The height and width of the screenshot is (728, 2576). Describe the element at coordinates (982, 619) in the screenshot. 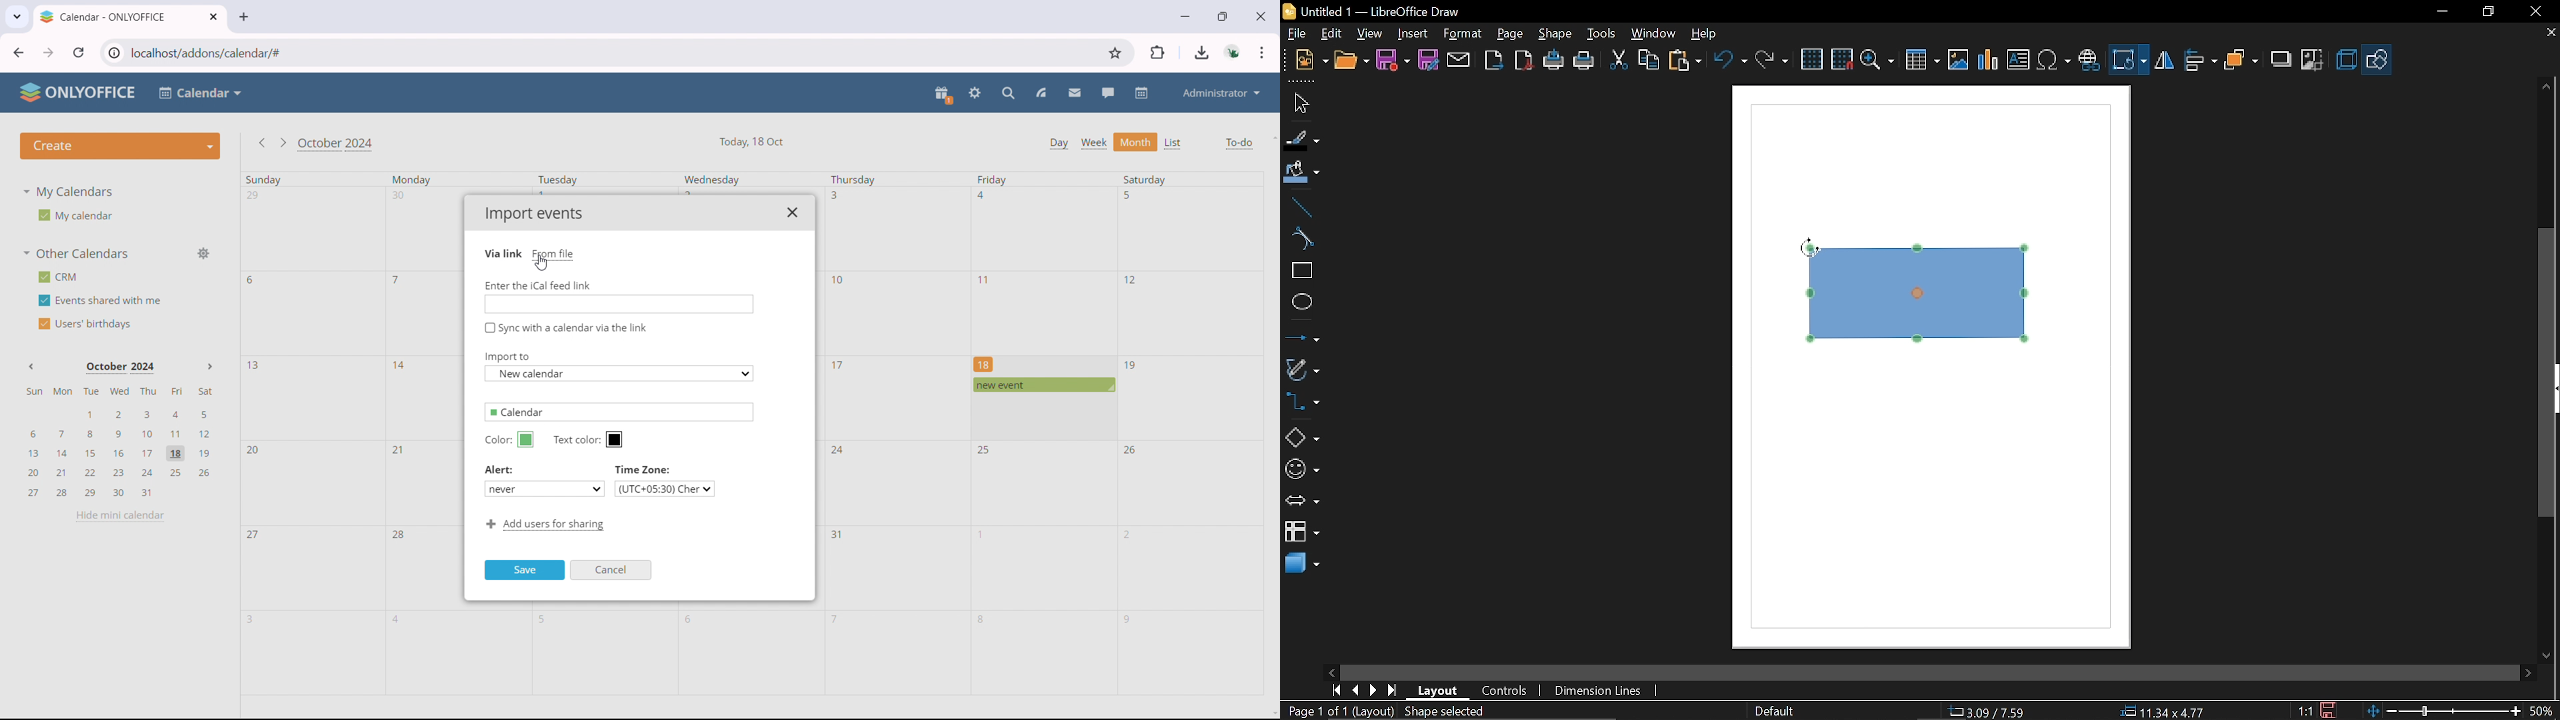

I see `8` at that location.